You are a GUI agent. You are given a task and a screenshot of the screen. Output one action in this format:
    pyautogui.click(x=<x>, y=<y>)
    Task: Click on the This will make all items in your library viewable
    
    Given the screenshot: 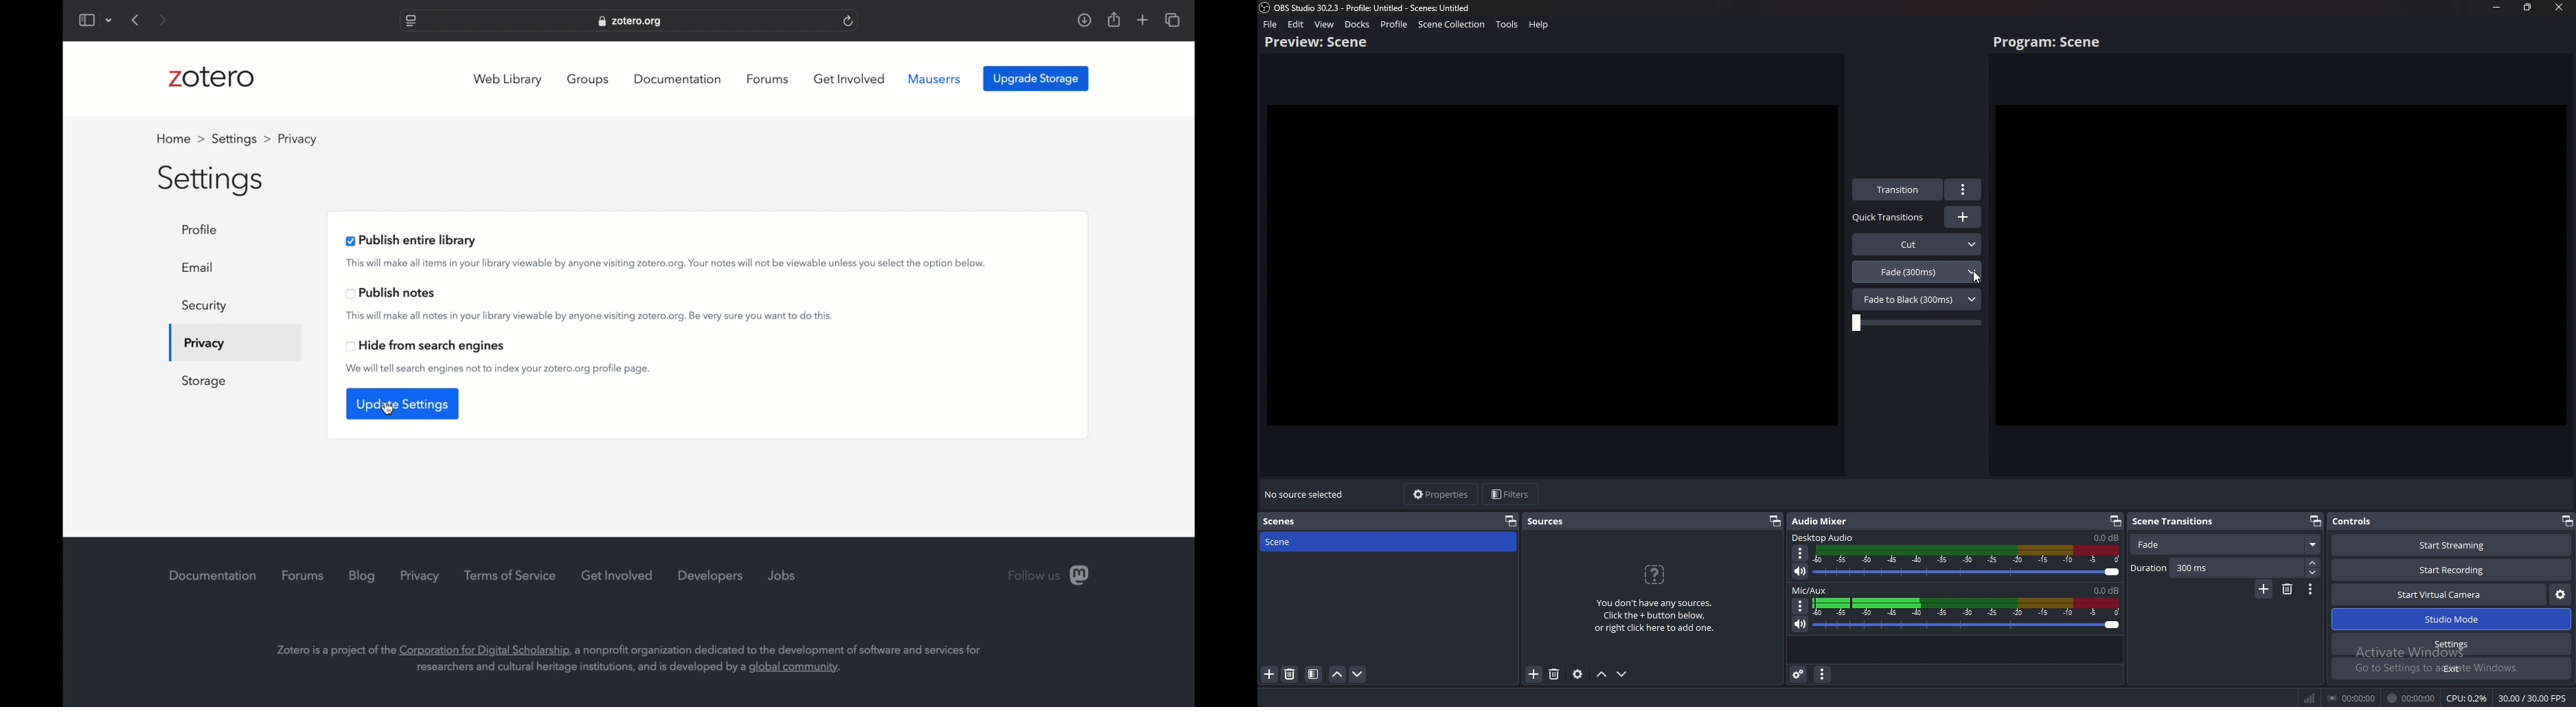 What is the action you would take?
    pyautogui.click(x=665, y=264)
    